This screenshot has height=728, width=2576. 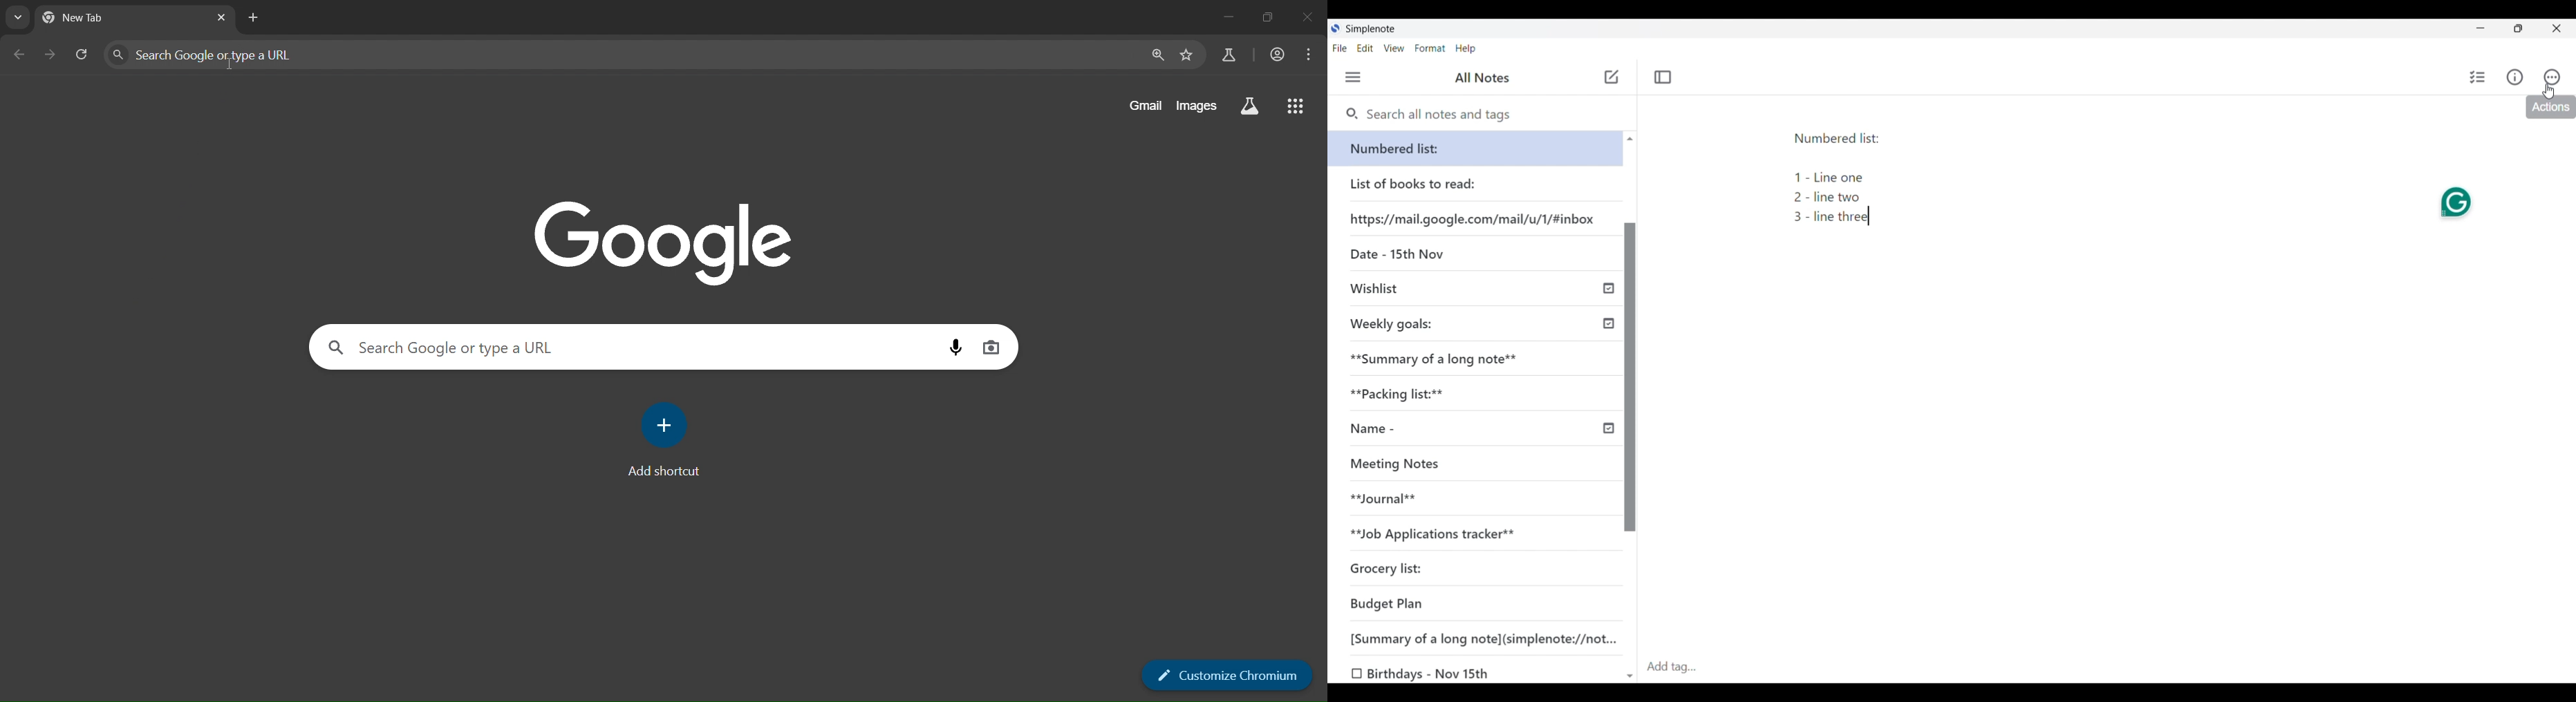 I want to click on Name , so click(x=1398, y=434).